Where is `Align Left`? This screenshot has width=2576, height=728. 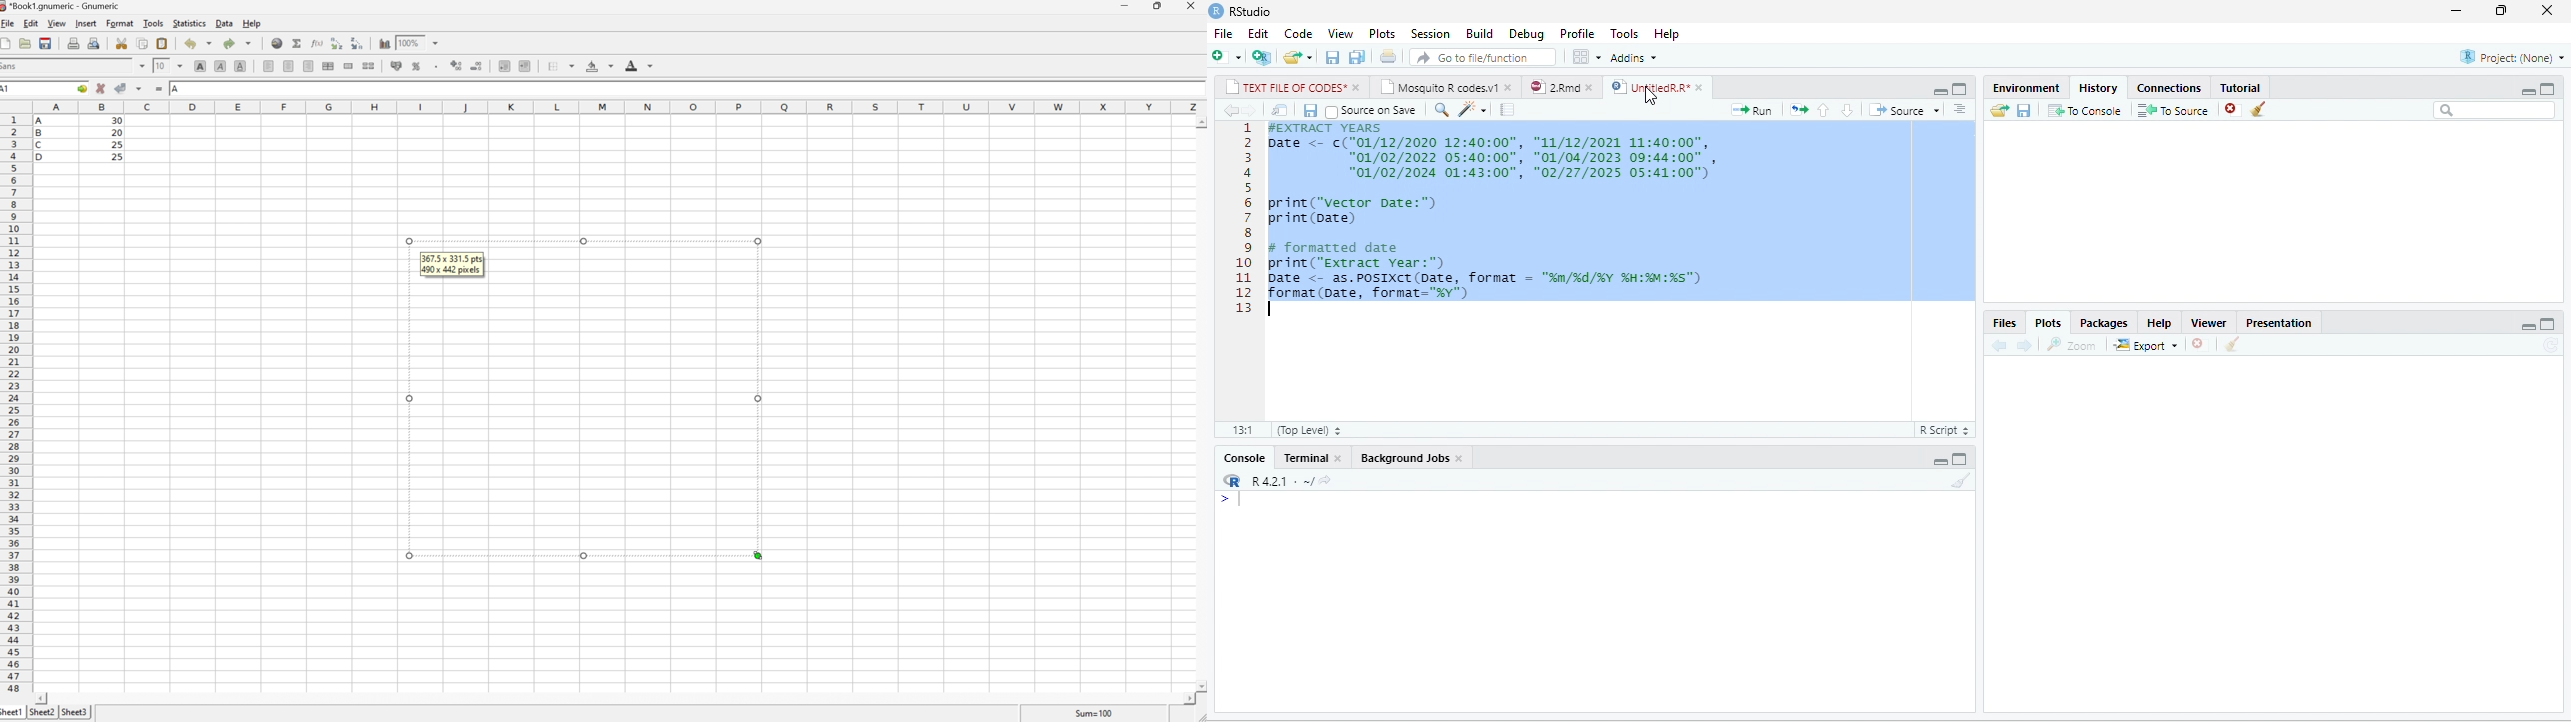
Align Left is located at coordinates (269, 67).